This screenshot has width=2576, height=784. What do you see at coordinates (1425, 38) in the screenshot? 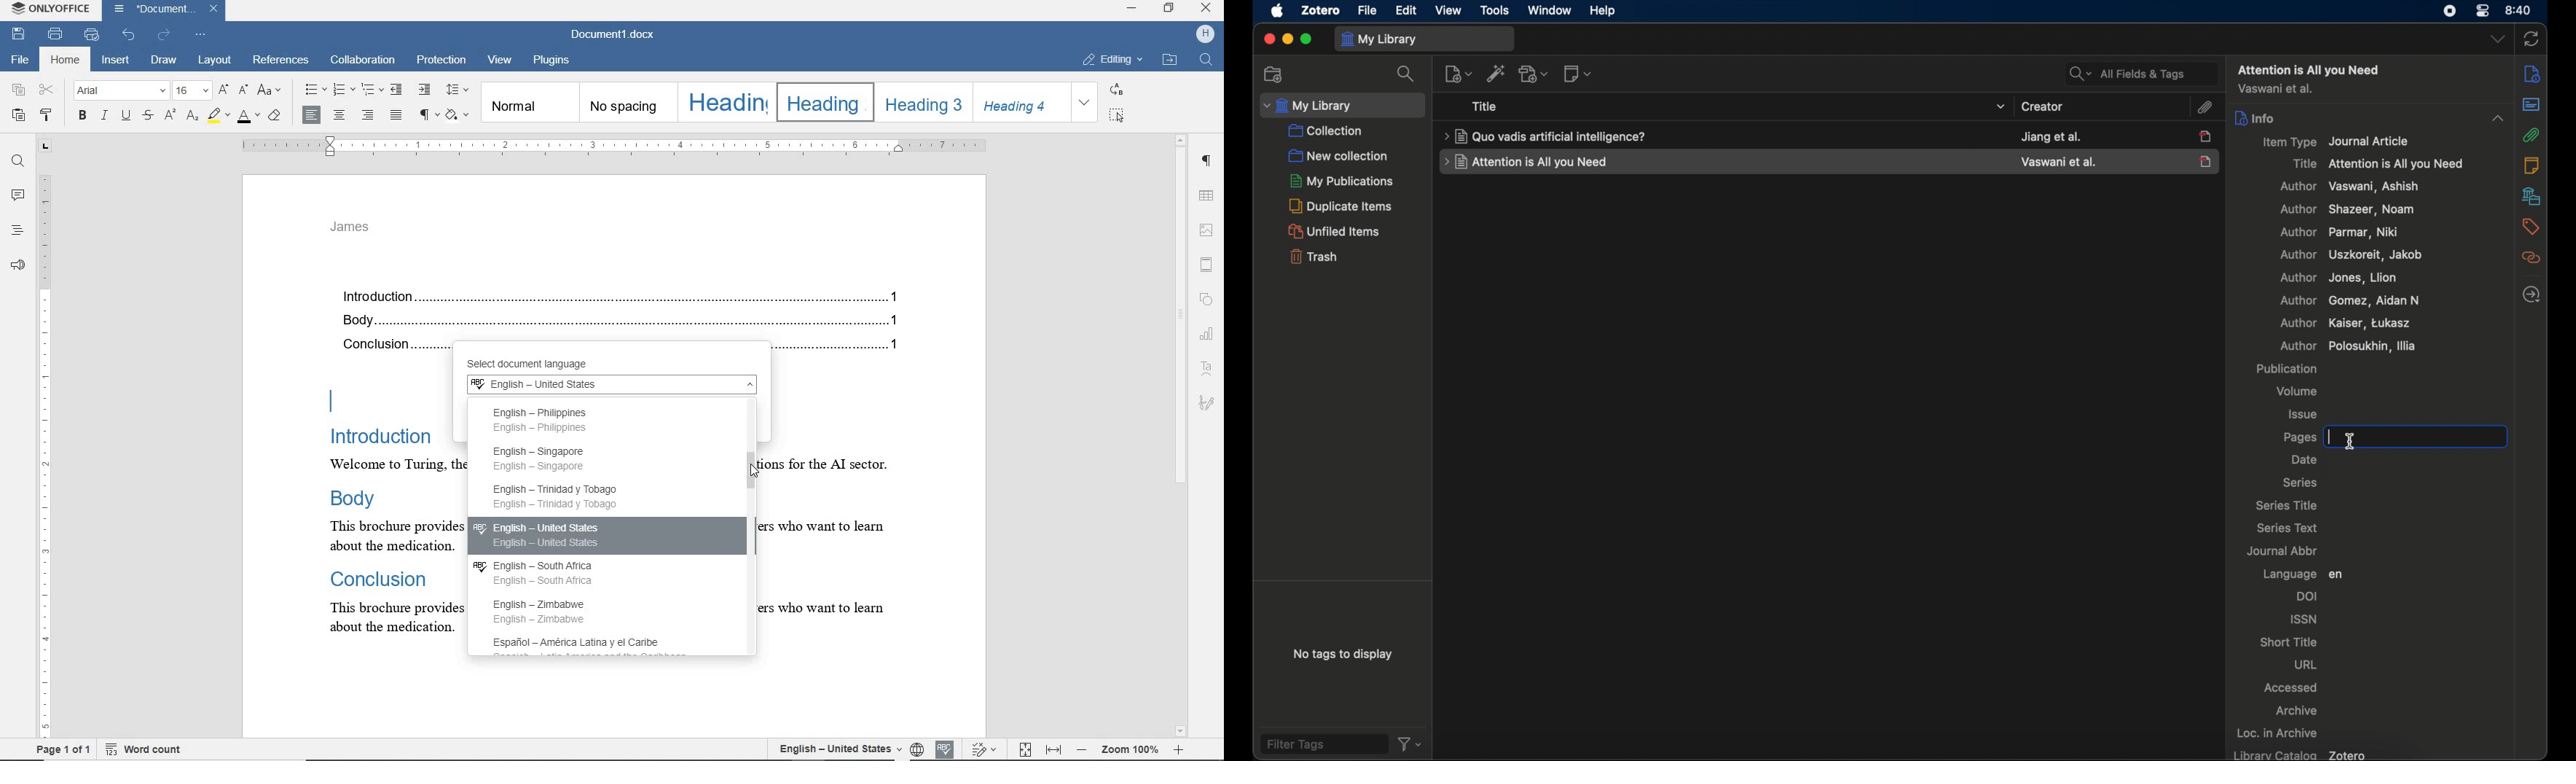
I see `my library` at bounding box center [1425, 38].